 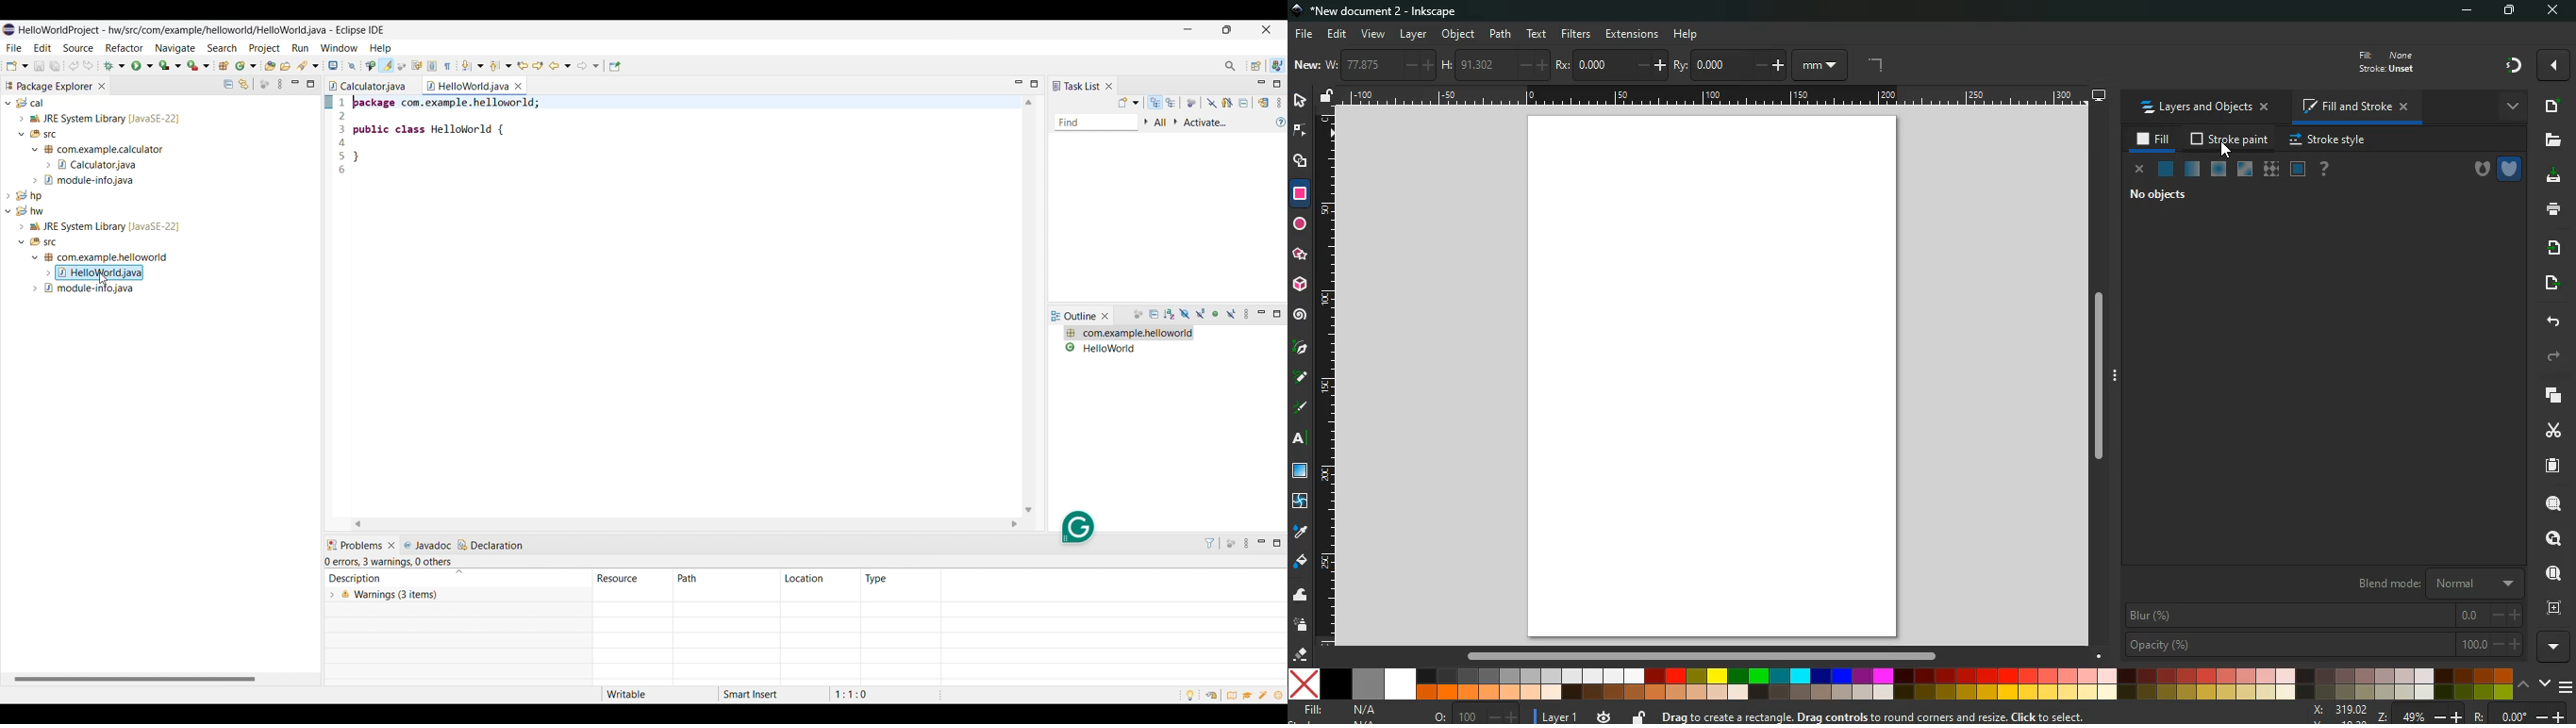 What do you see at coordinates (1887, 66) in the screenshot?
I see `angle` at bounding box center [1887, 66].